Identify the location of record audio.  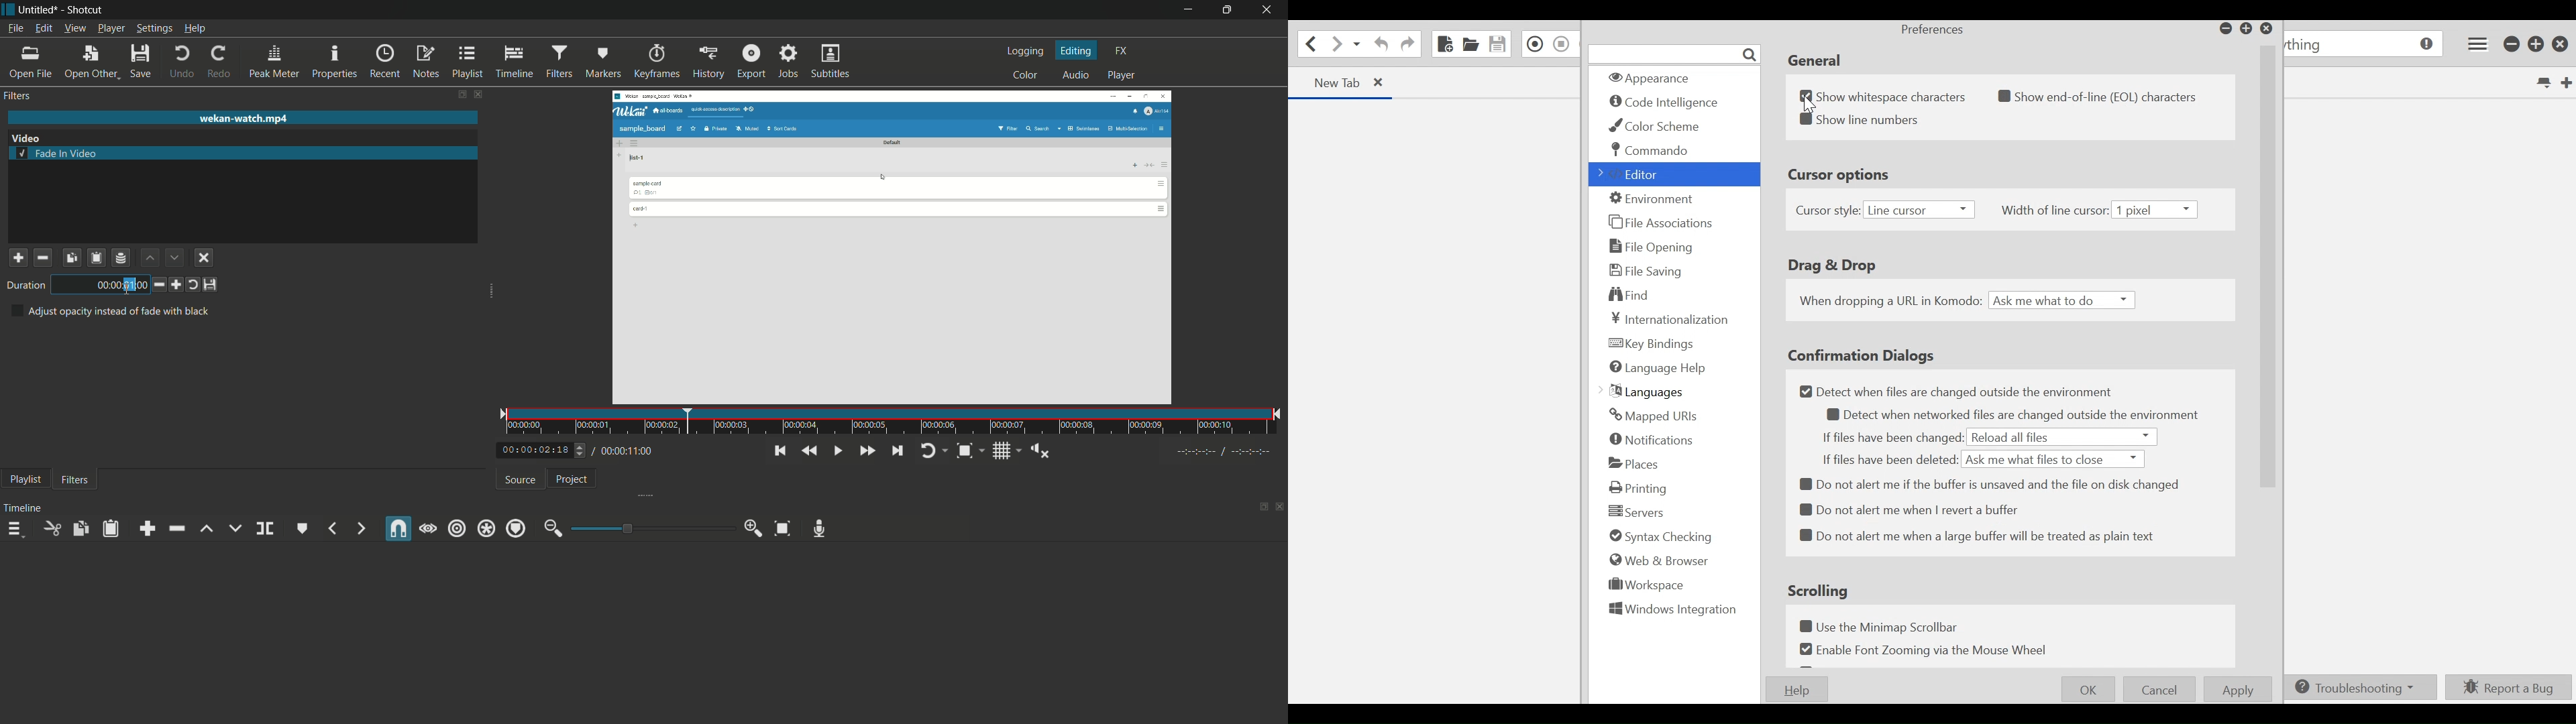
(818, 529).